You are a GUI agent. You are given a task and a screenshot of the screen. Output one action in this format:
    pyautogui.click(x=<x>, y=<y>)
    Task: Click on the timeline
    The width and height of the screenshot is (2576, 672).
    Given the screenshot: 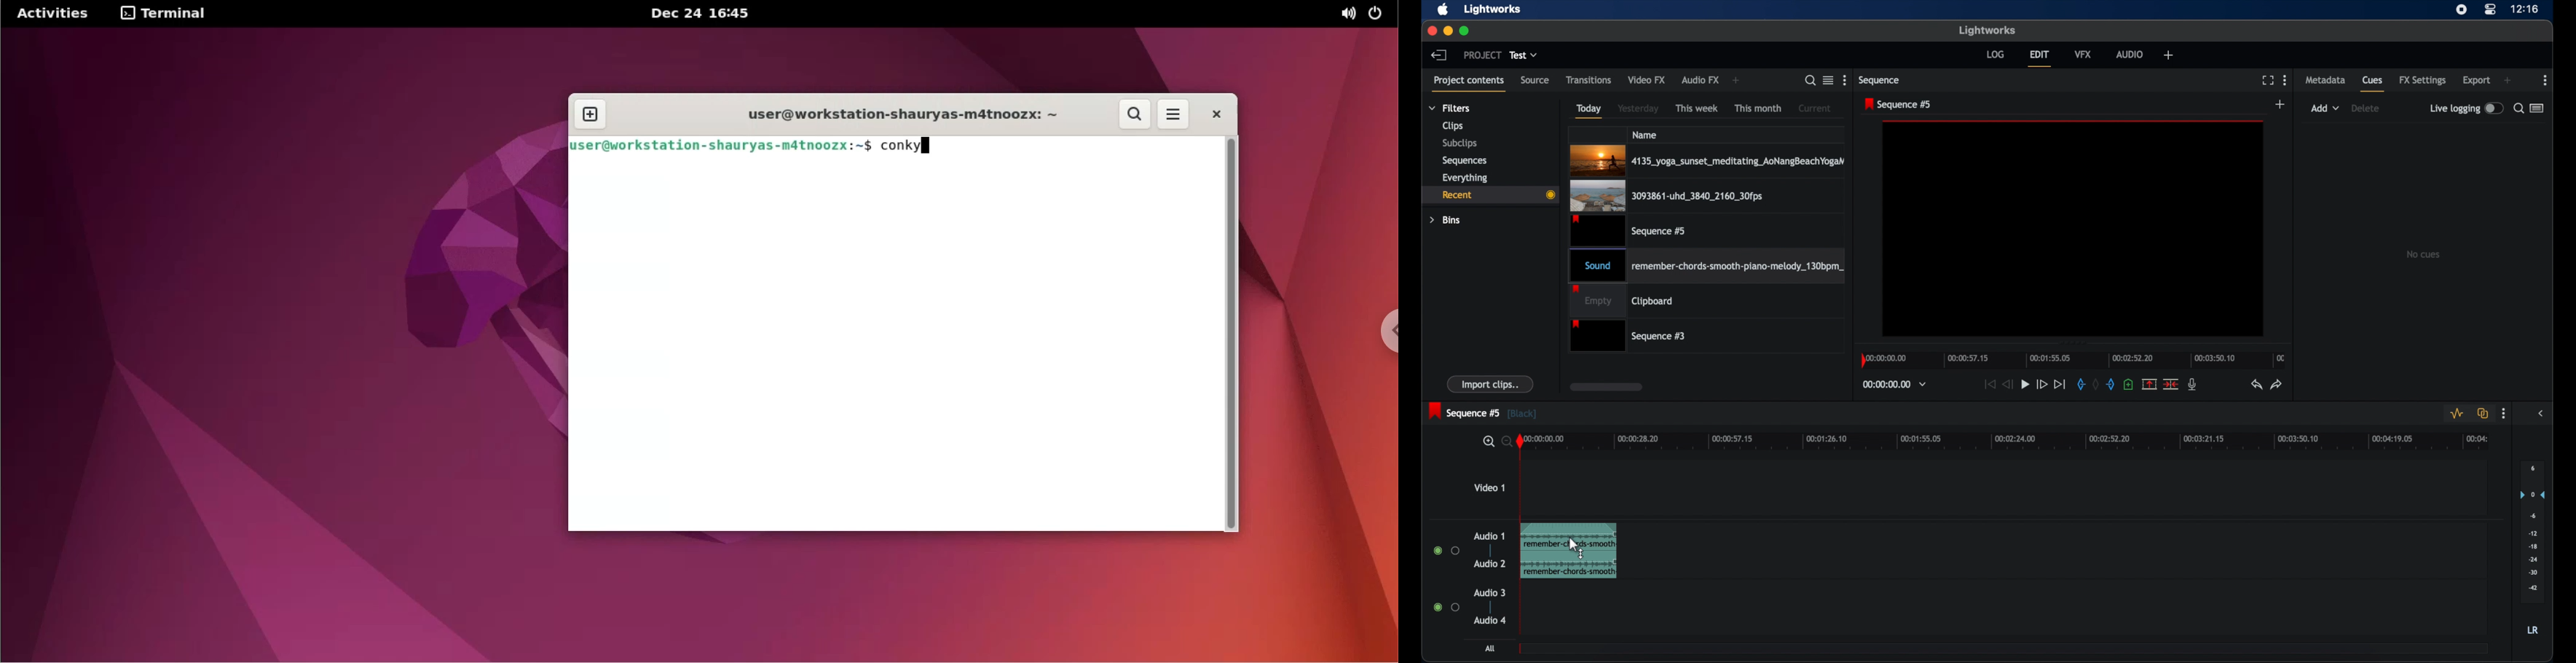 What is the action you would take?
    pyautogui.click(x=2076, y=360)
    